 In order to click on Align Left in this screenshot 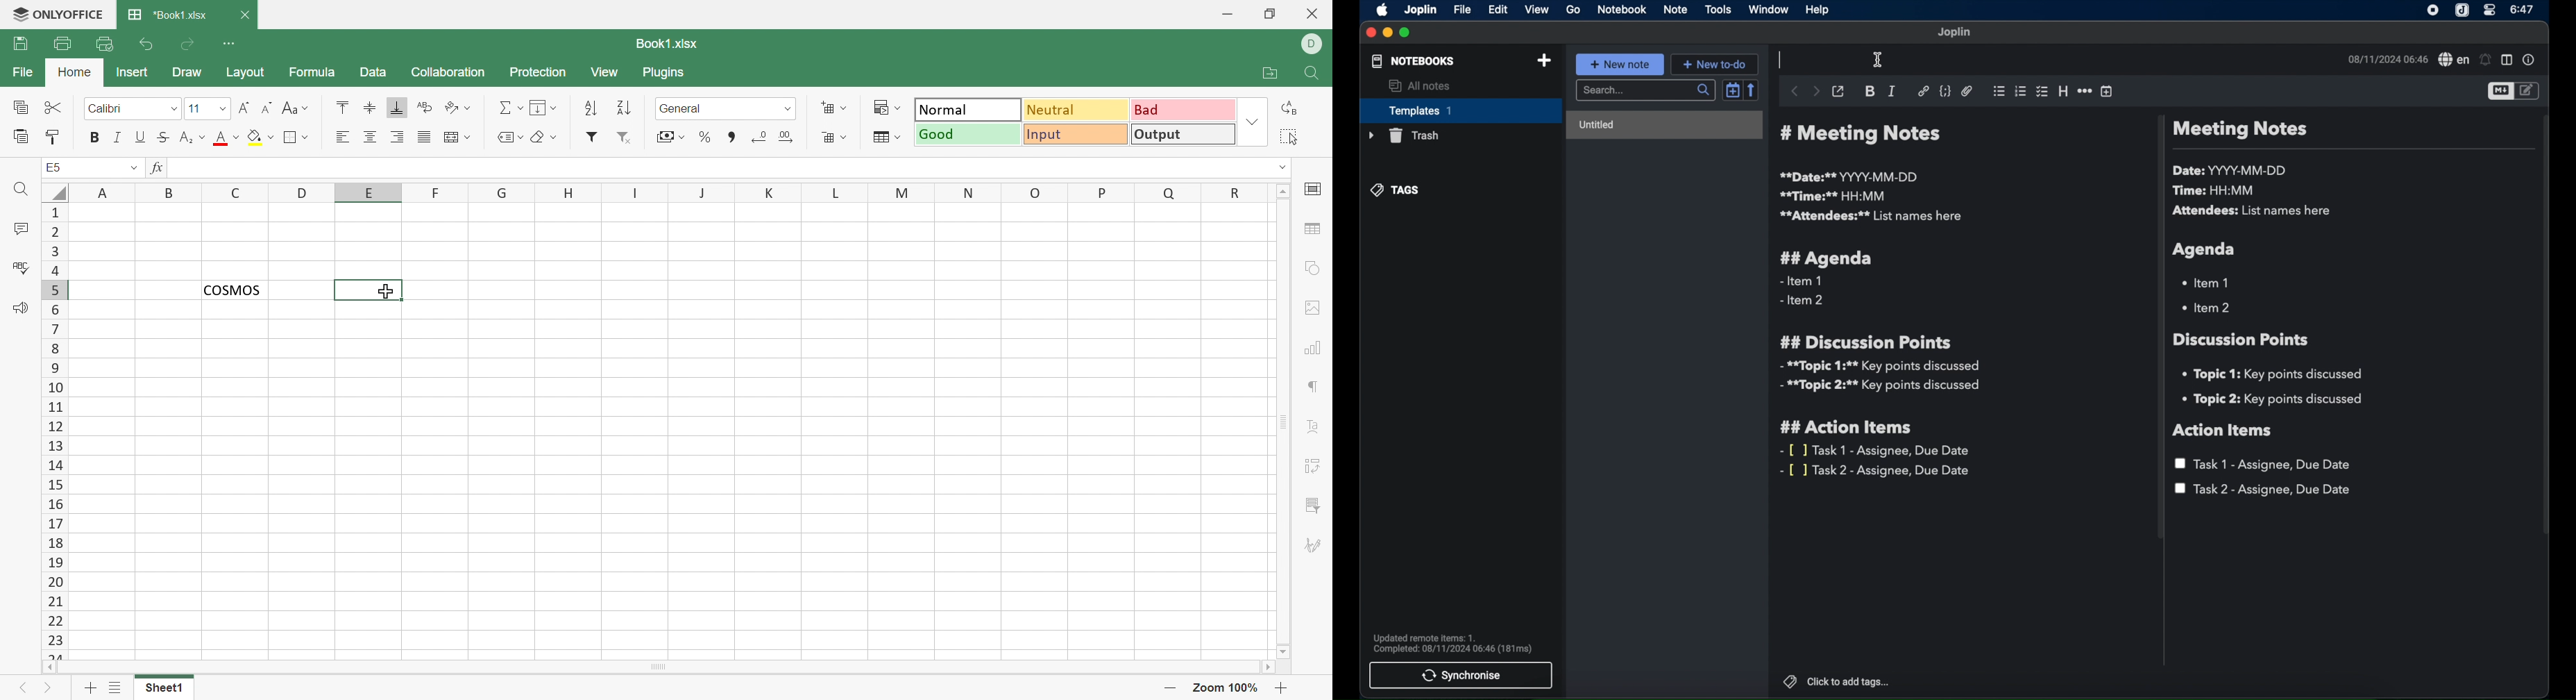, I will do `click(346, 136)`.